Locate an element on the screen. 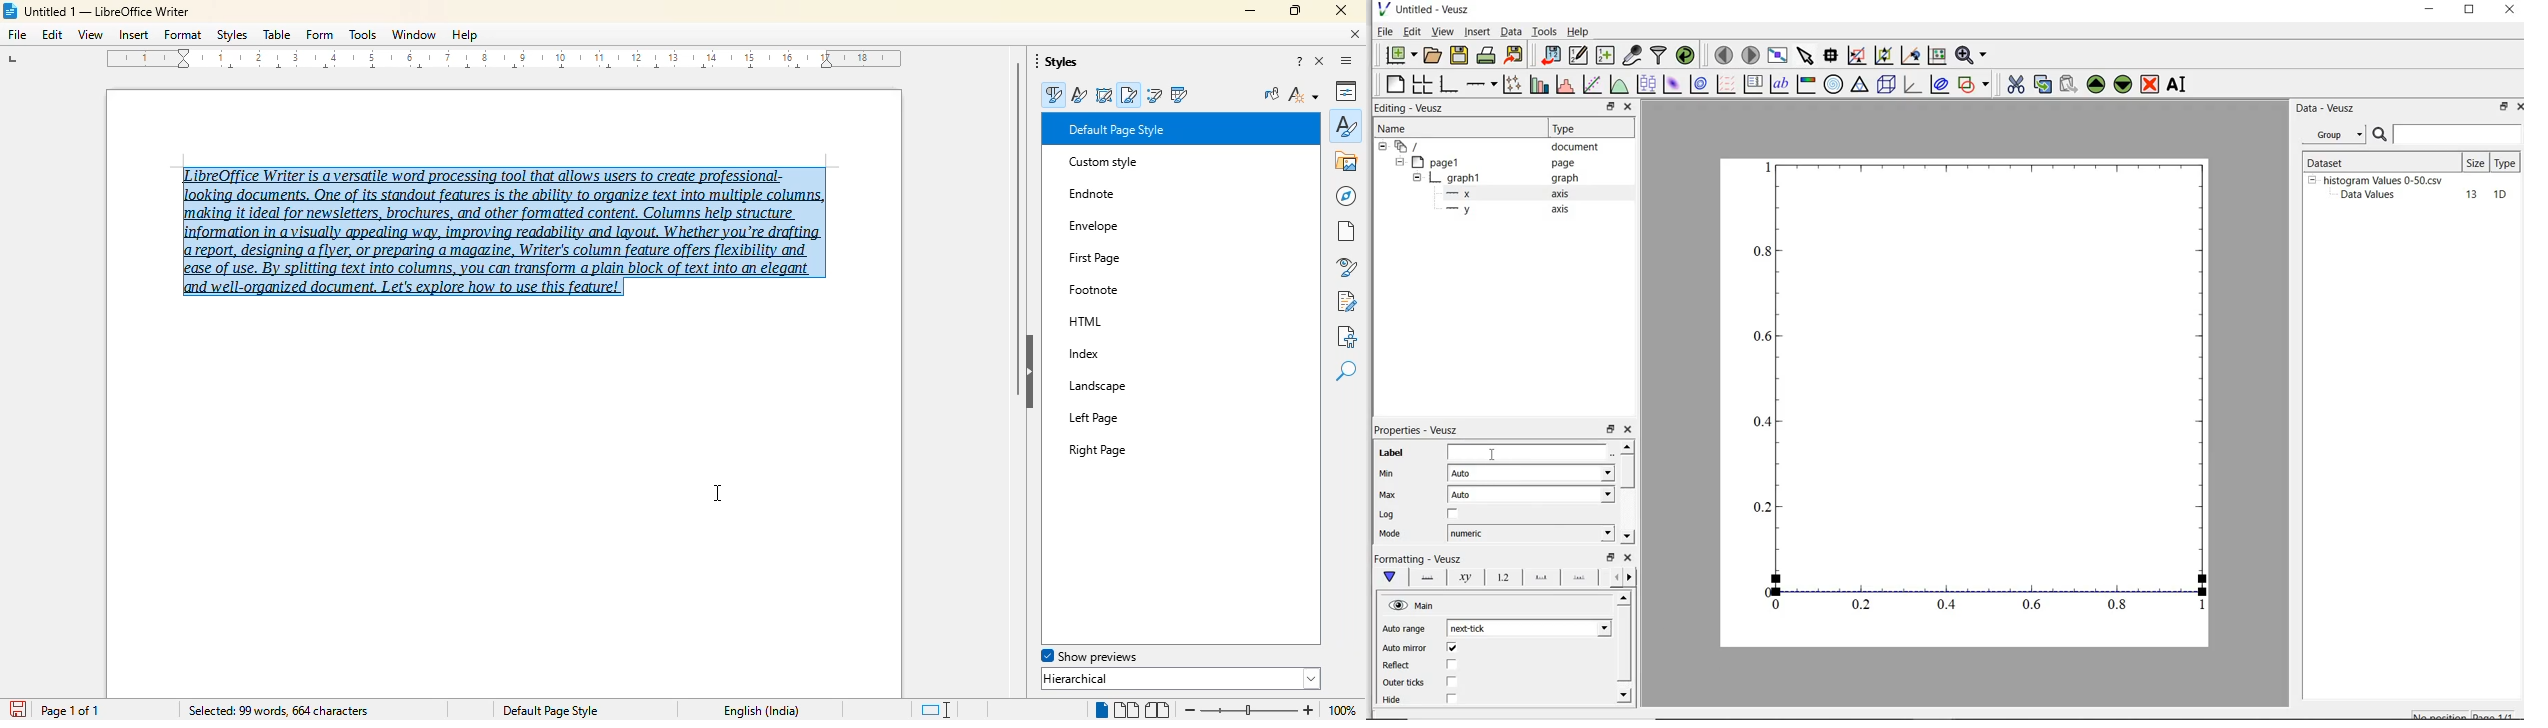 The height and width of the screenshot is (728, 2548). English (India) is located at coordinates (762, 711).